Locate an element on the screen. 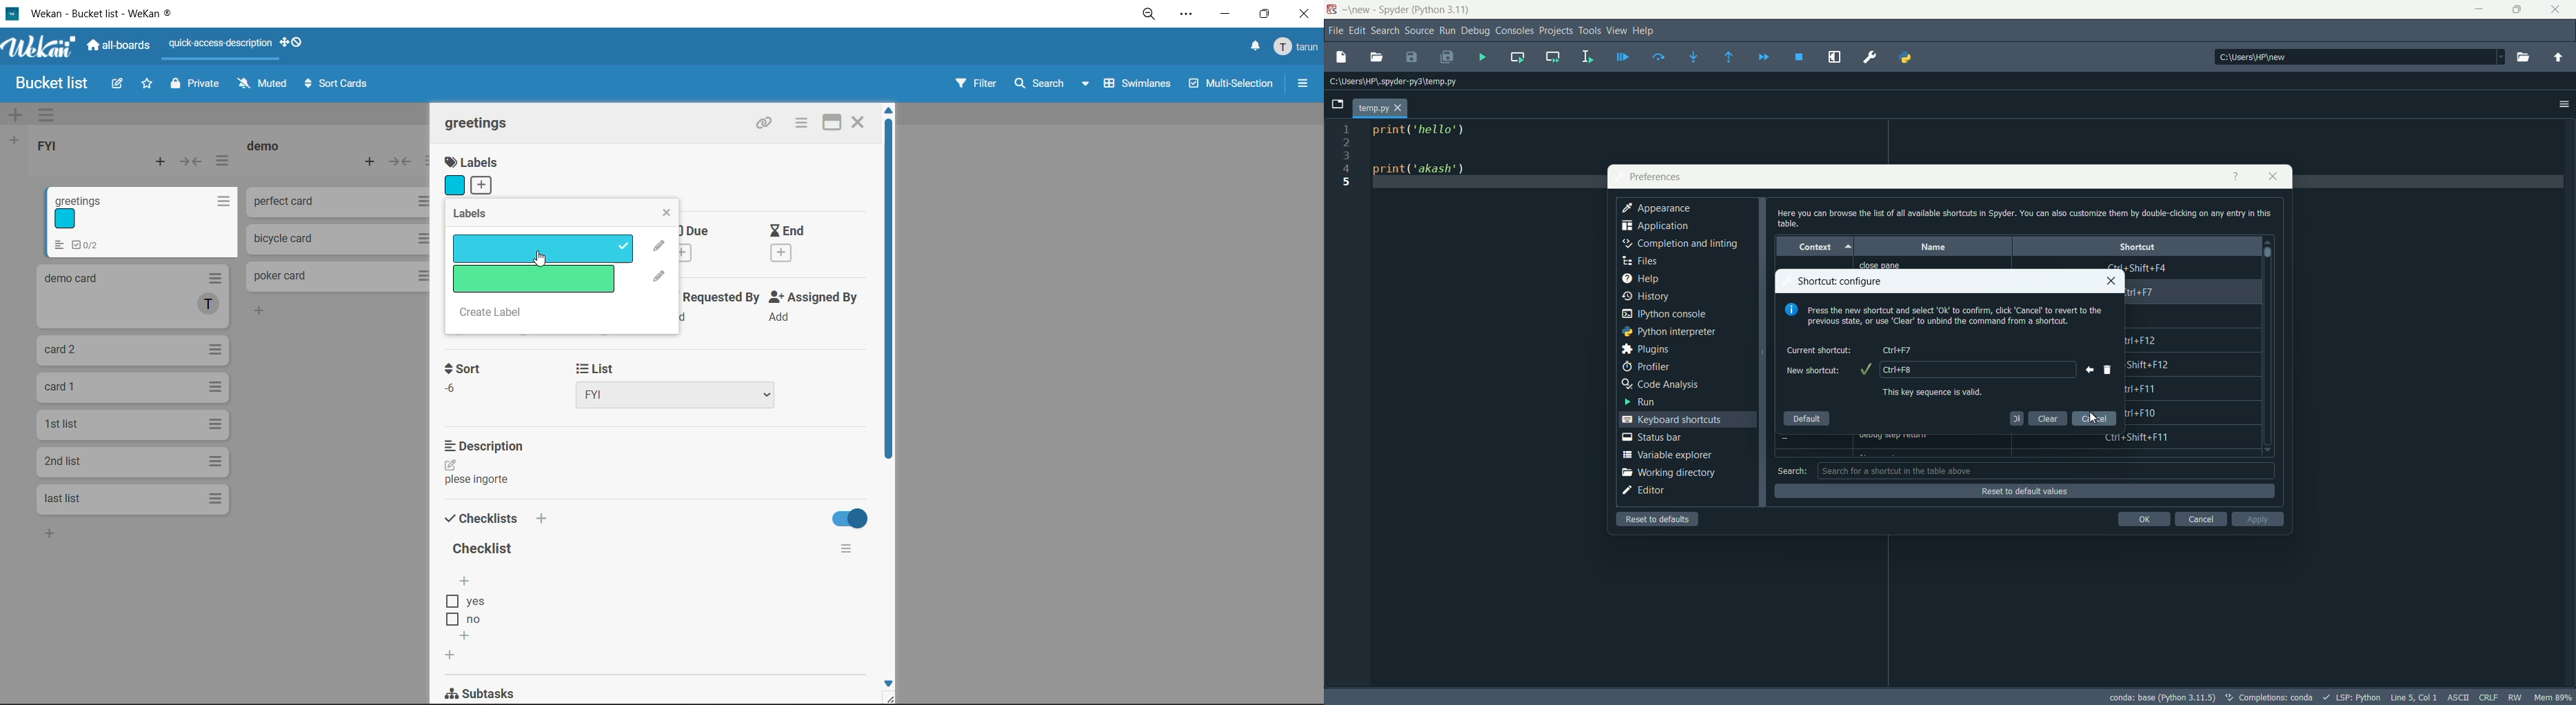 This screenshot has height=728, width=2576. maximize is located at coordinates (2519, 9).